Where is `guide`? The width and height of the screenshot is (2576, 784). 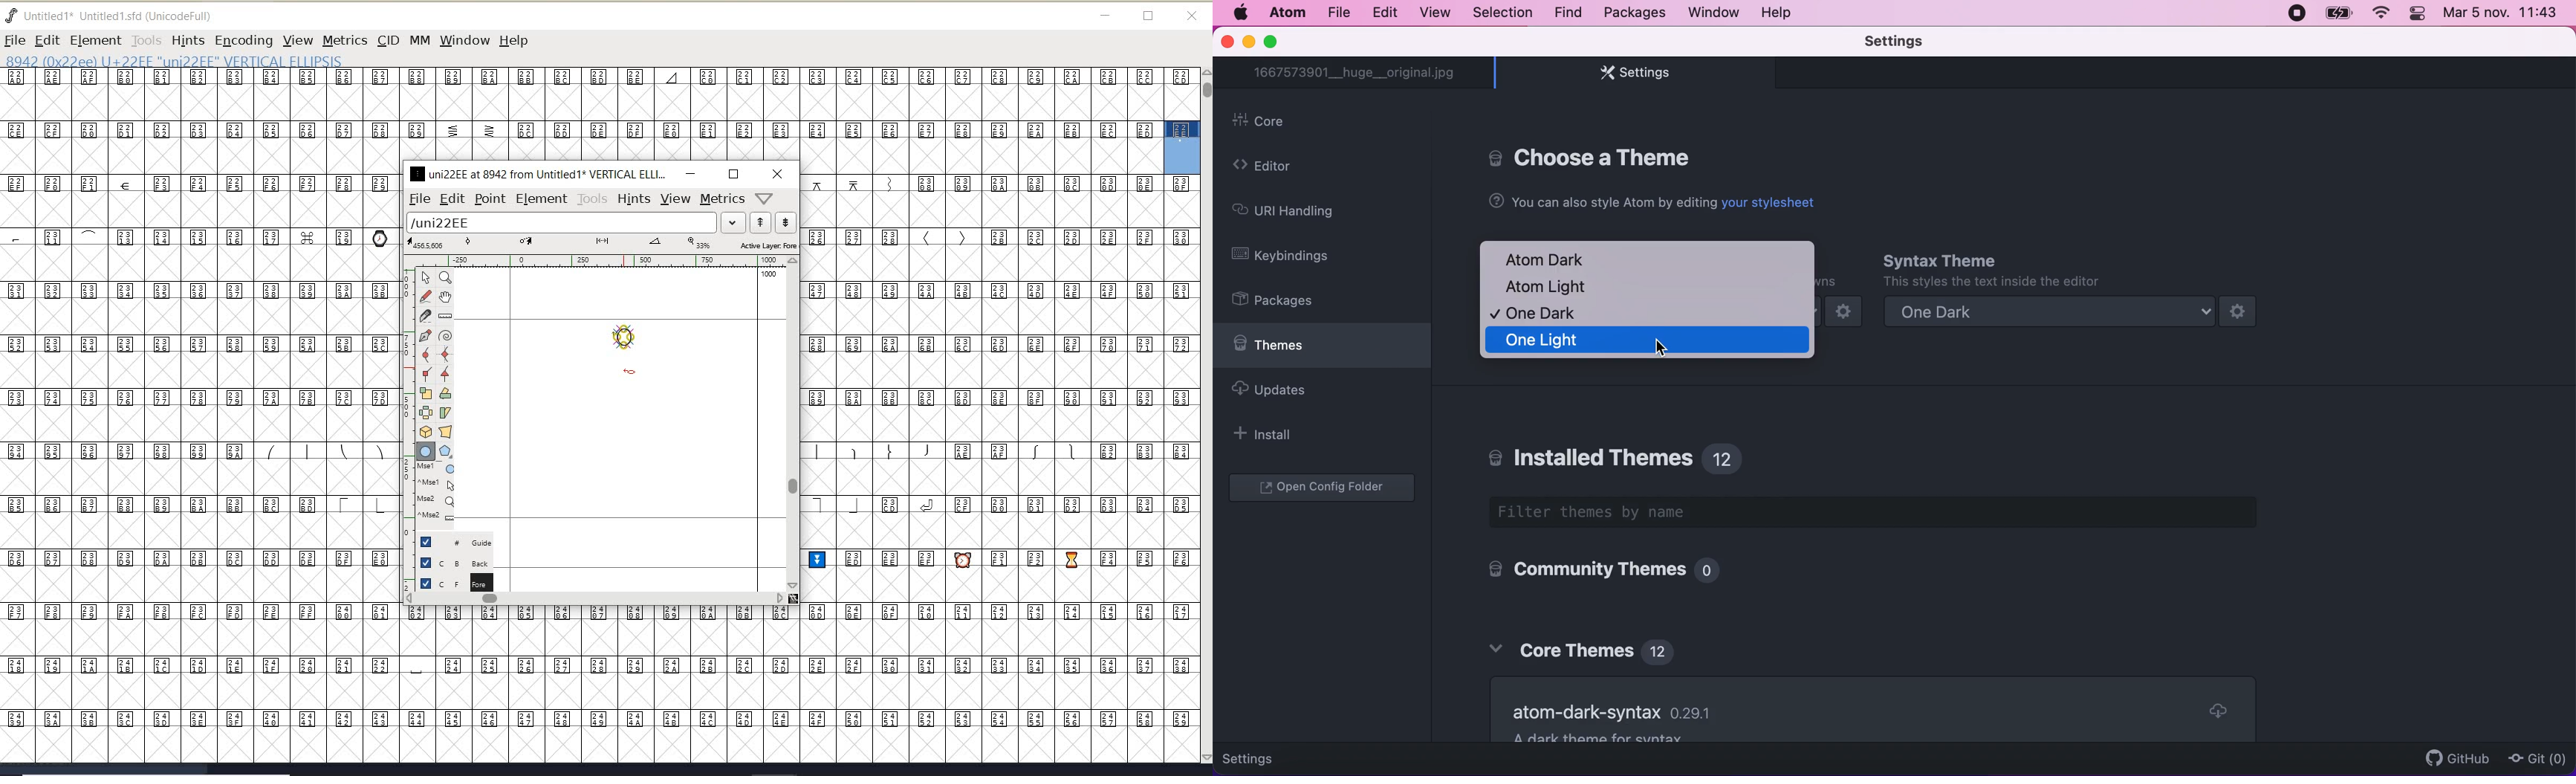
guide is located at coordinates (461, 540).